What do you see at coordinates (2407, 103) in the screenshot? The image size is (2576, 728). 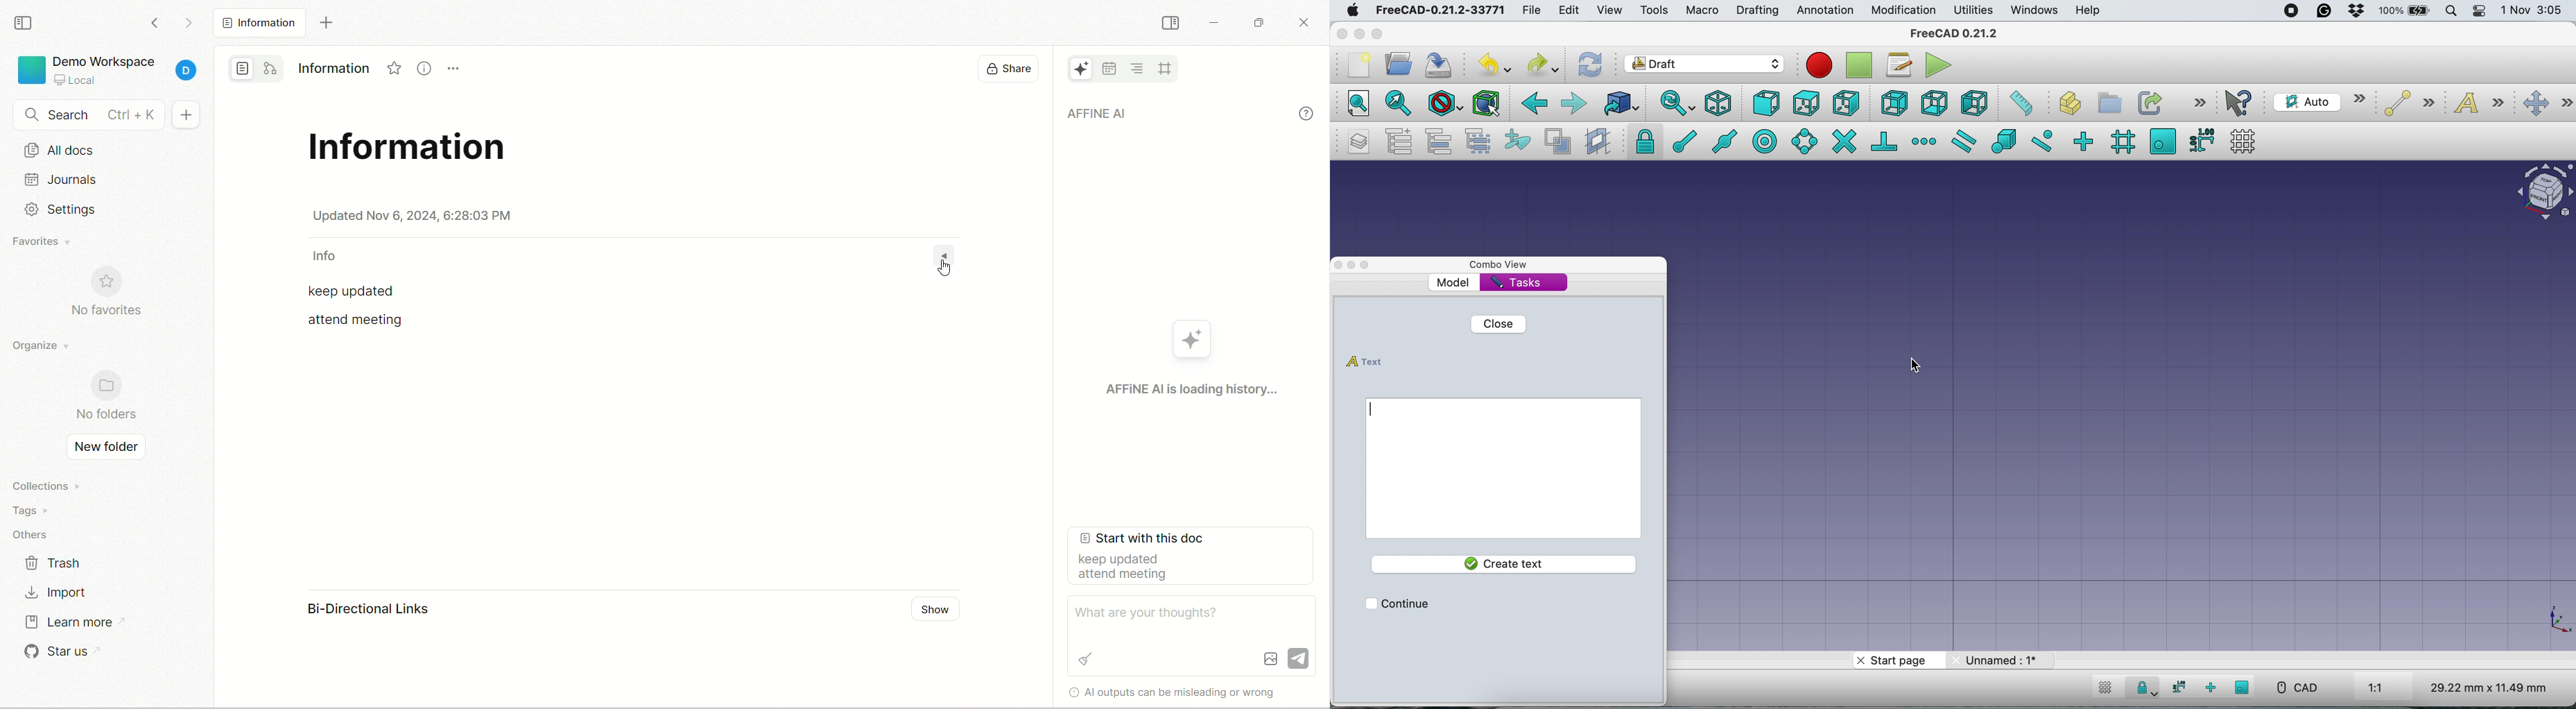 I see `line` at bounding box center [2407, 103].